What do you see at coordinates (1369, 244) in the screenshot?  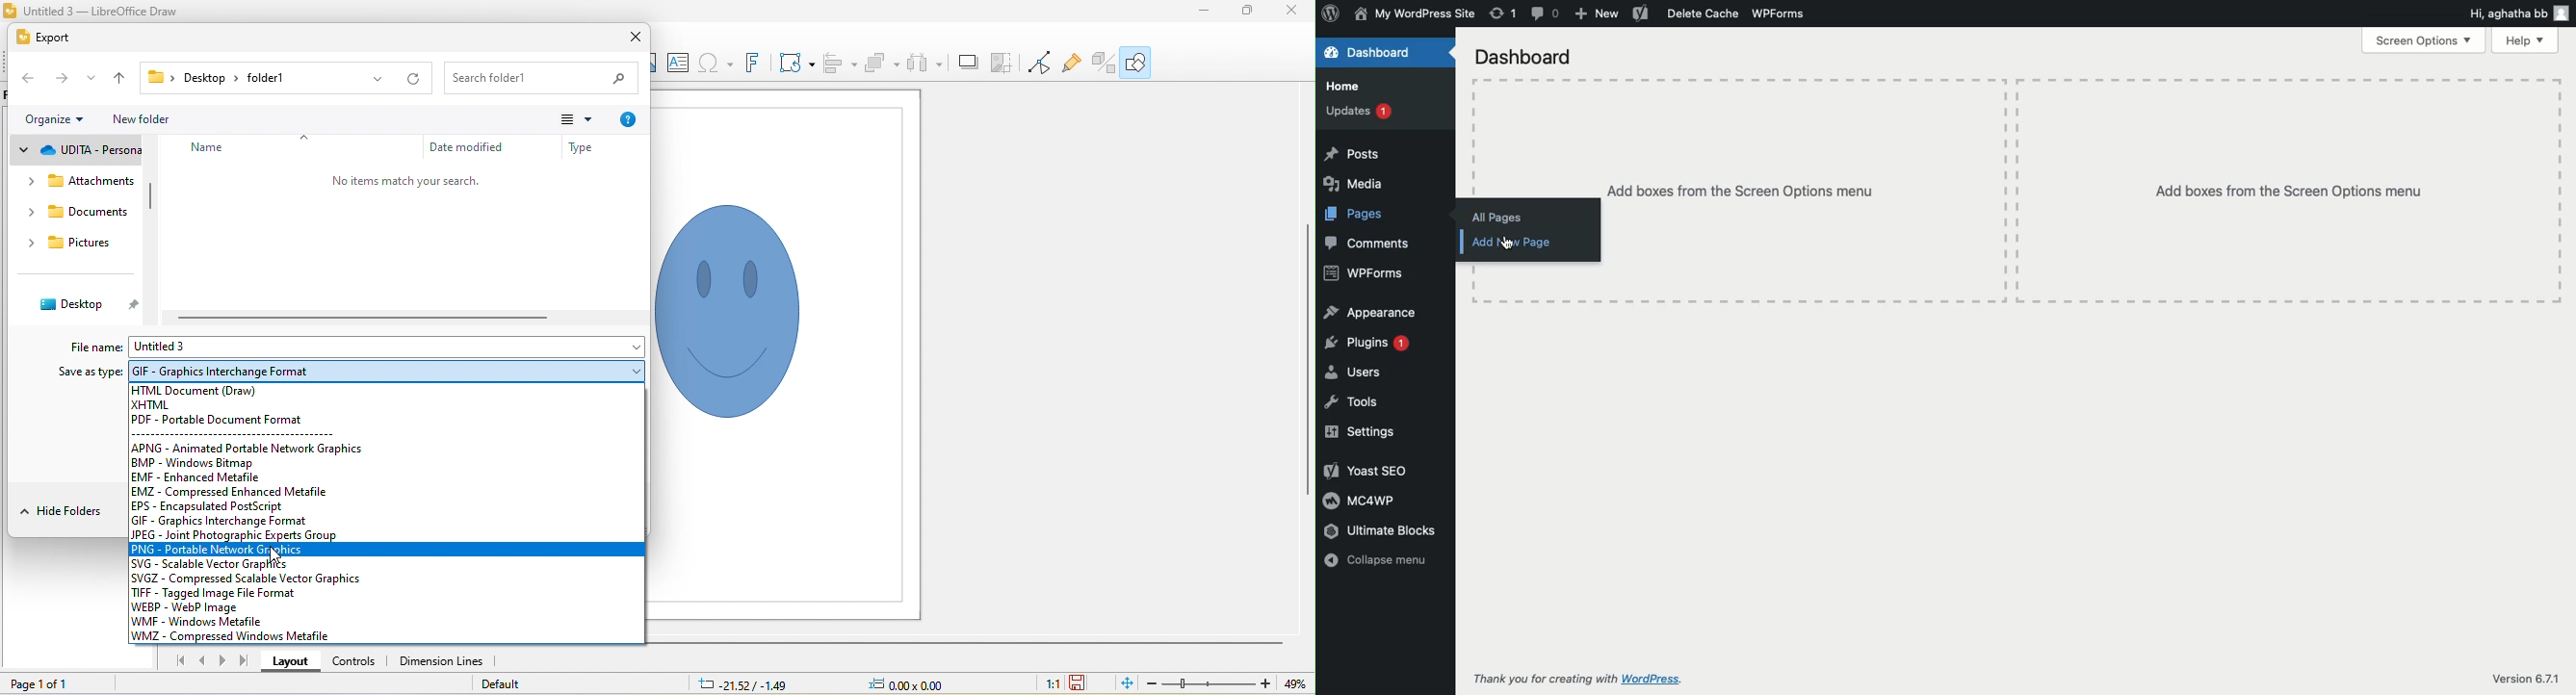 I see `Comments` at bounding box center [1369, 244].